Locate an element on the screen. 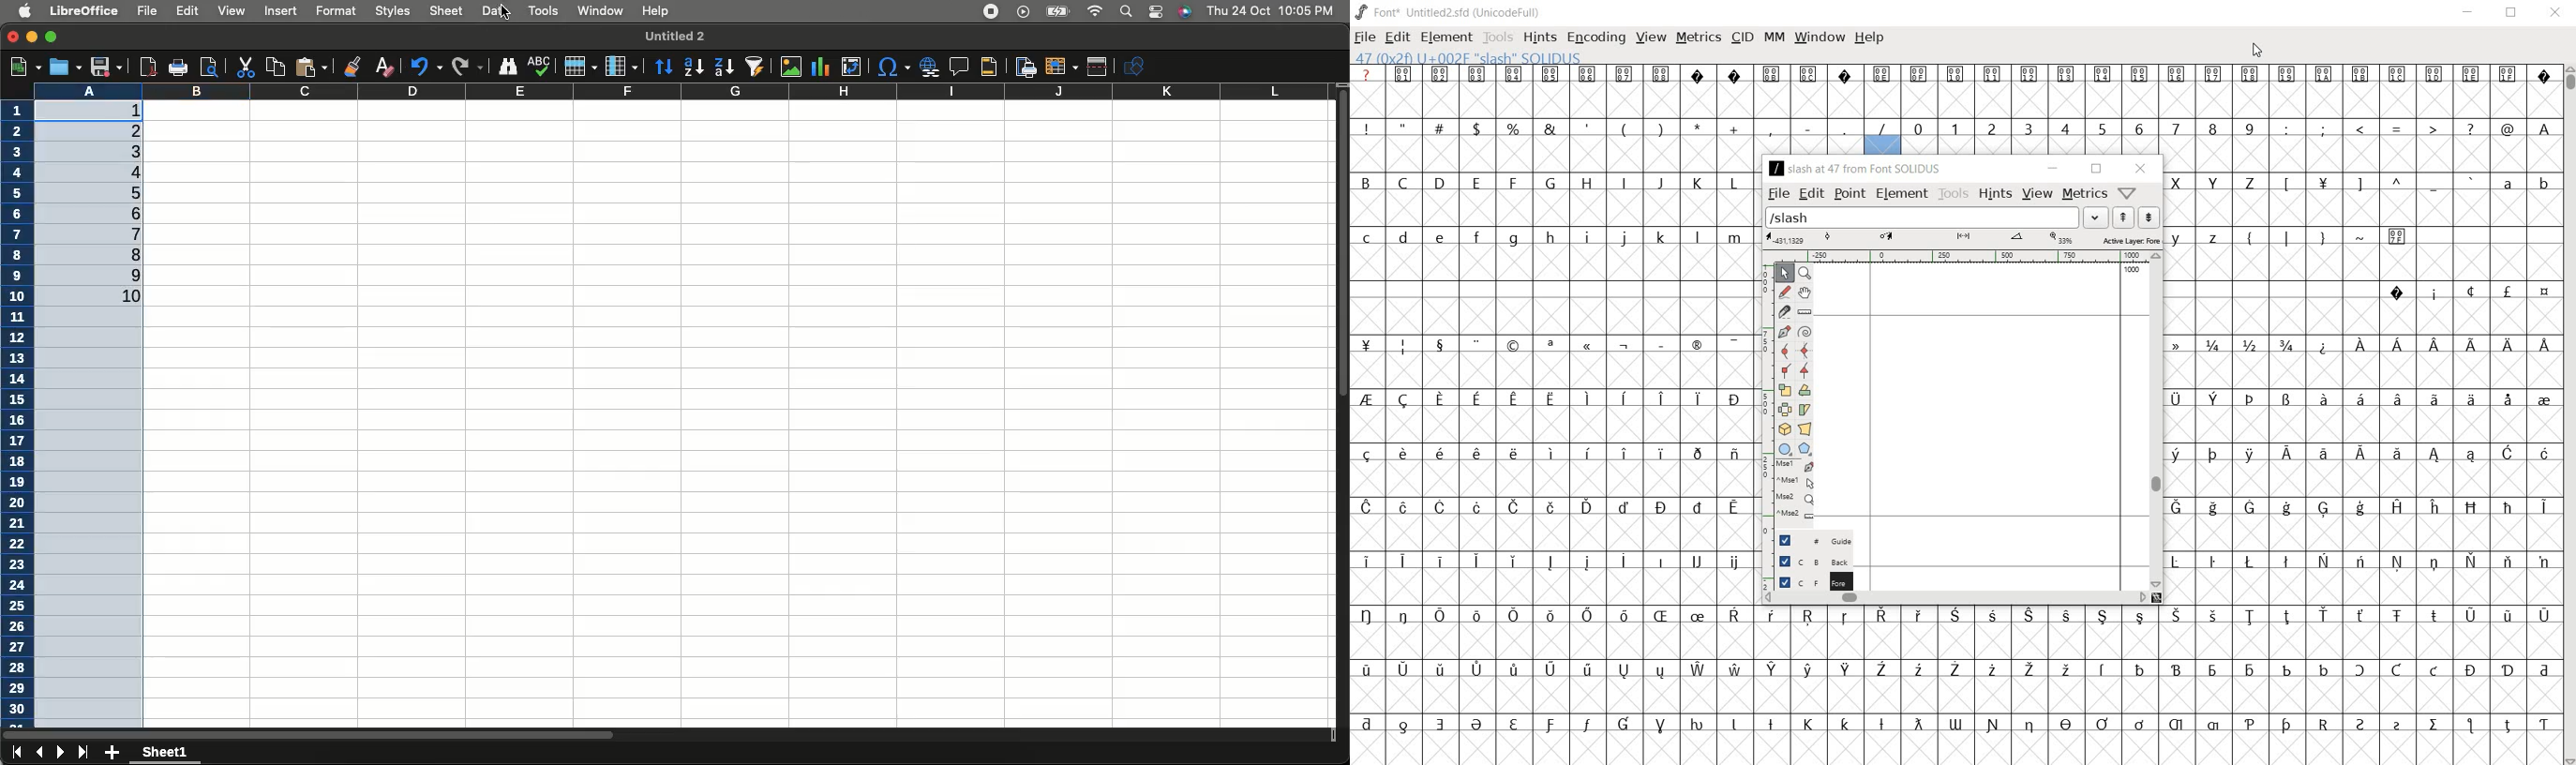 This screenshot has width=2576, height=784. Add a corner point is located at coordinates (1783, 370).